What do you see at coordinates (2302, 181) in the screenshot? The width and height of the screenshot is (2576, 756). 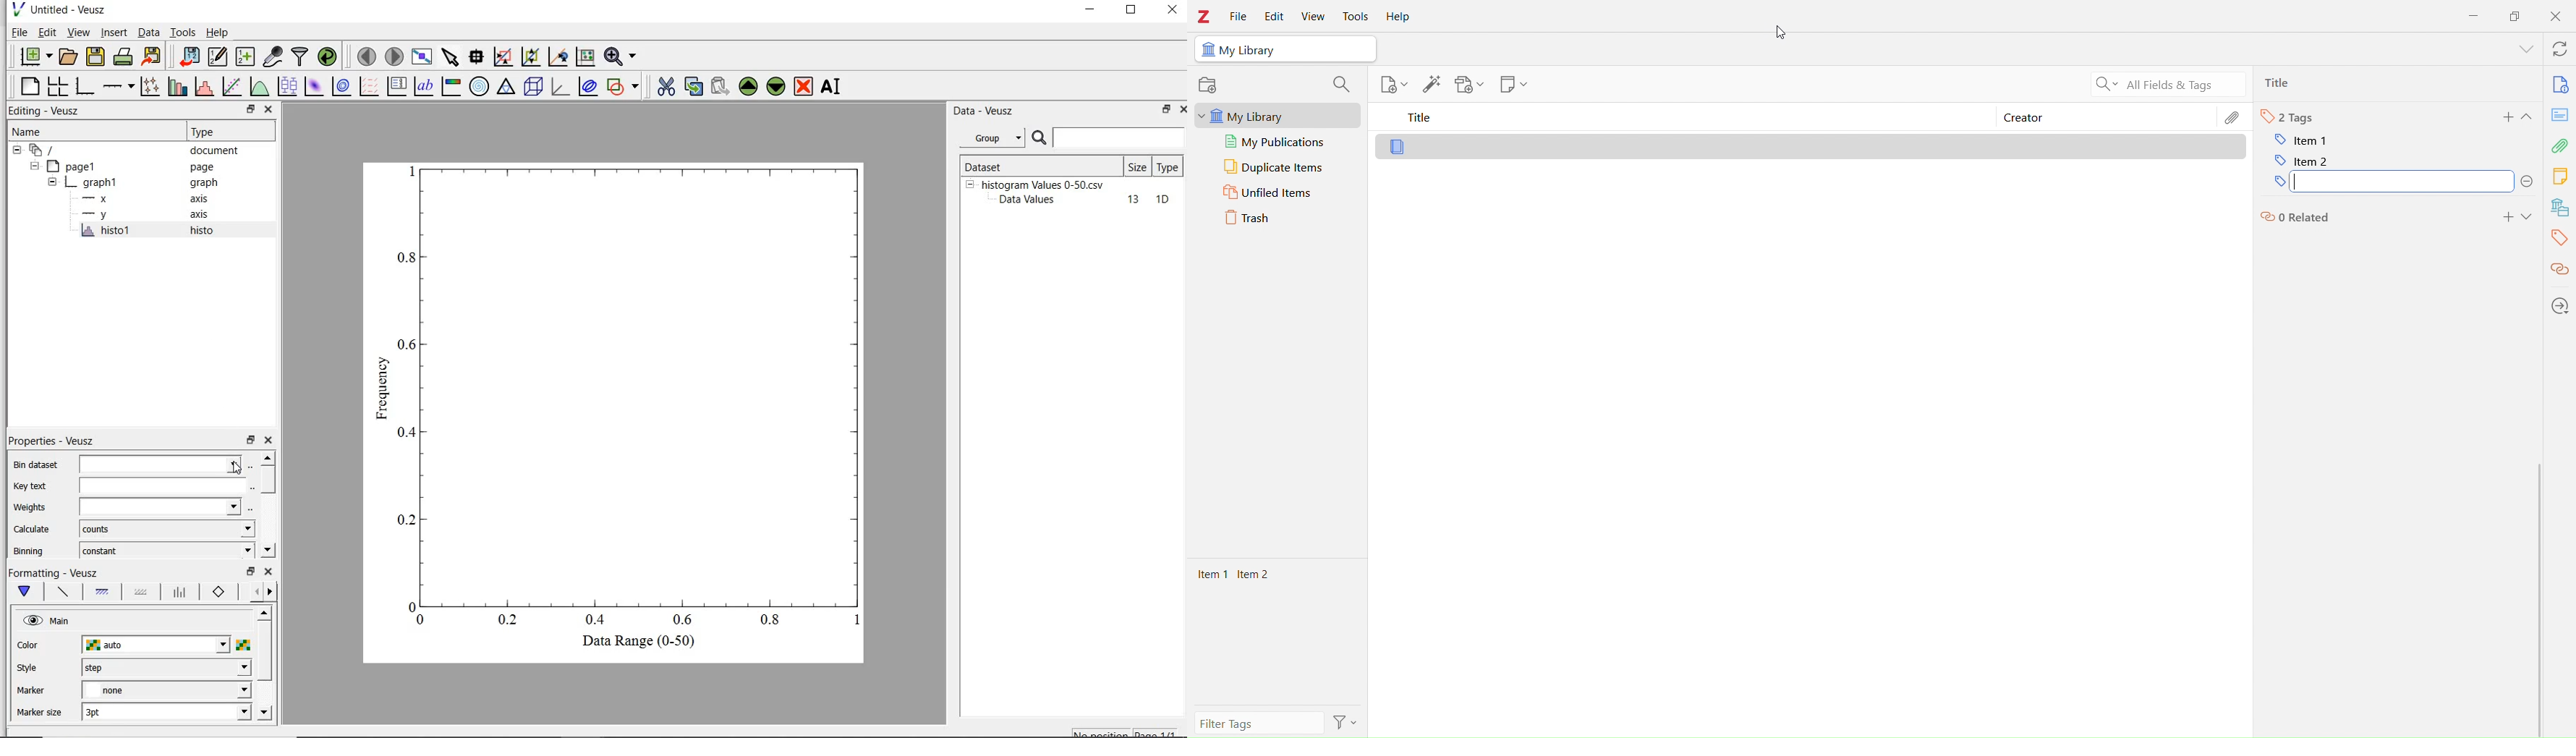 I see `tags` at bounding box center [2302, 181].